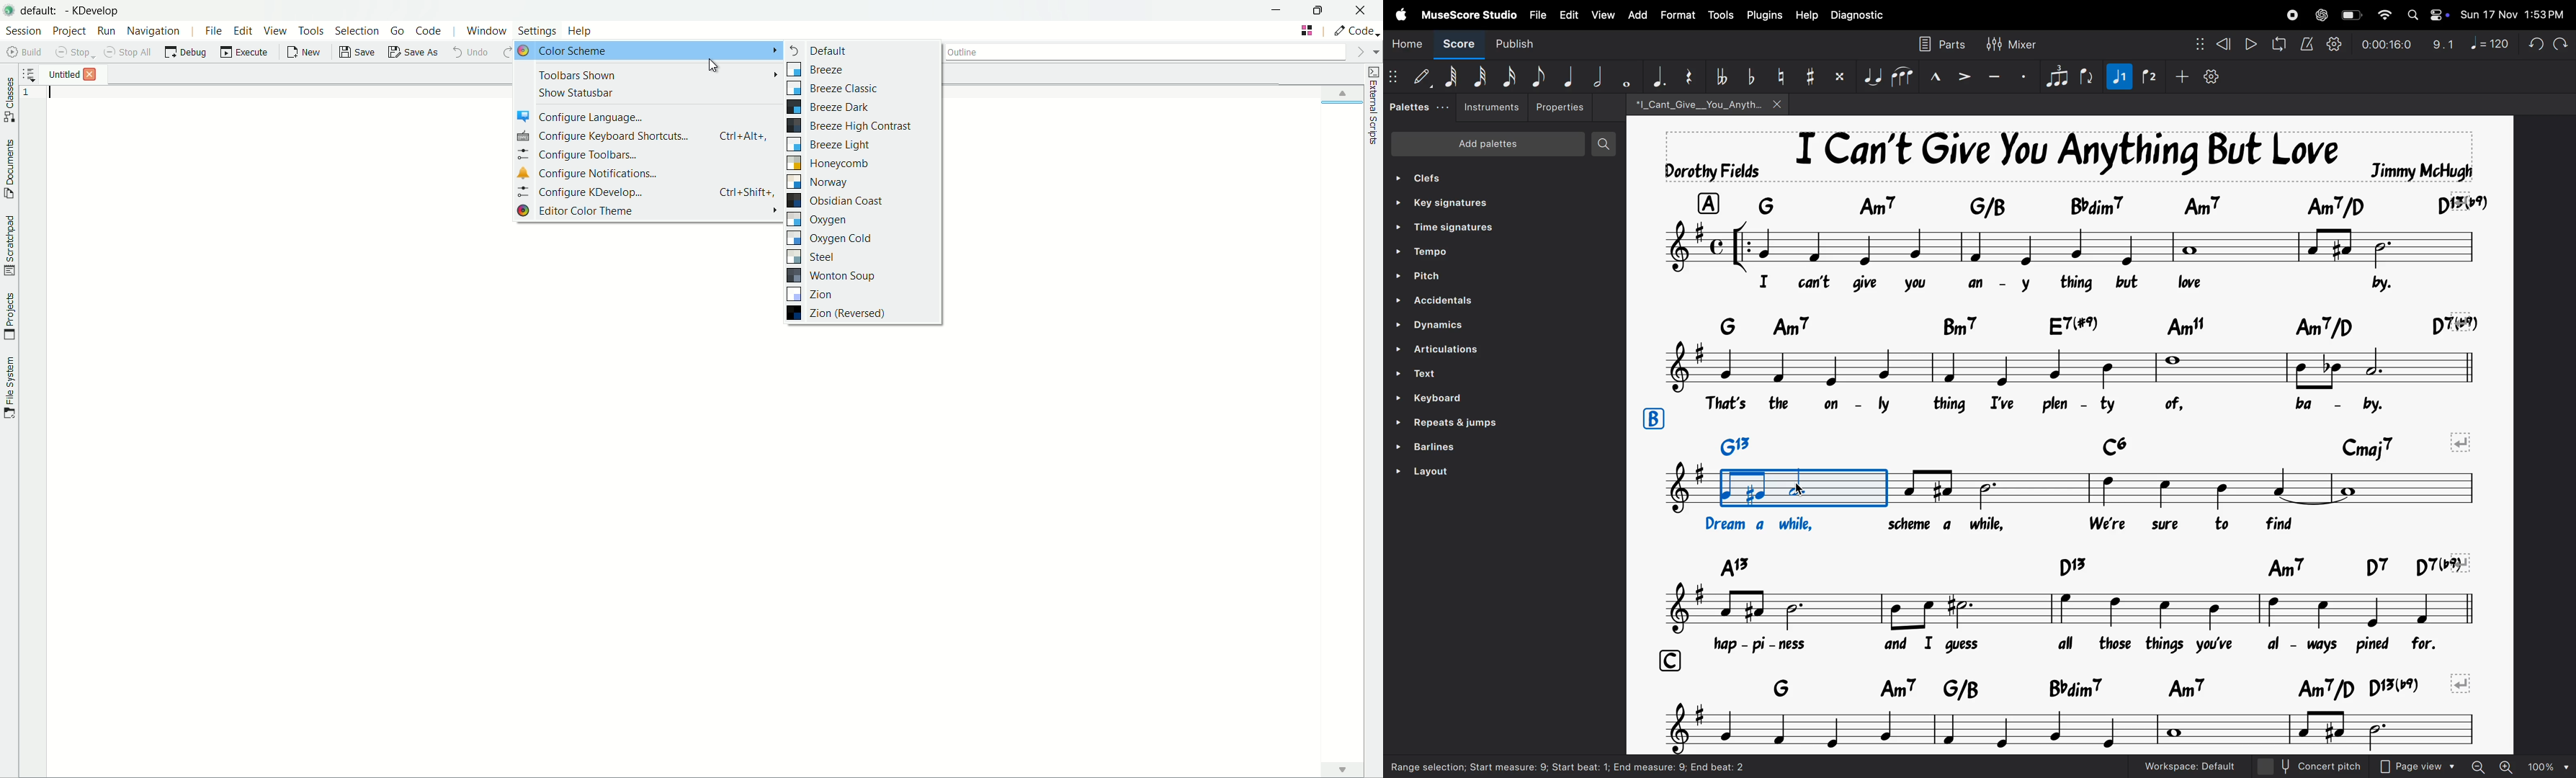 The image size is (2576, 784). Describe the element at coordinates (1904, 76) in the screenshot. I see `slur` at that location.